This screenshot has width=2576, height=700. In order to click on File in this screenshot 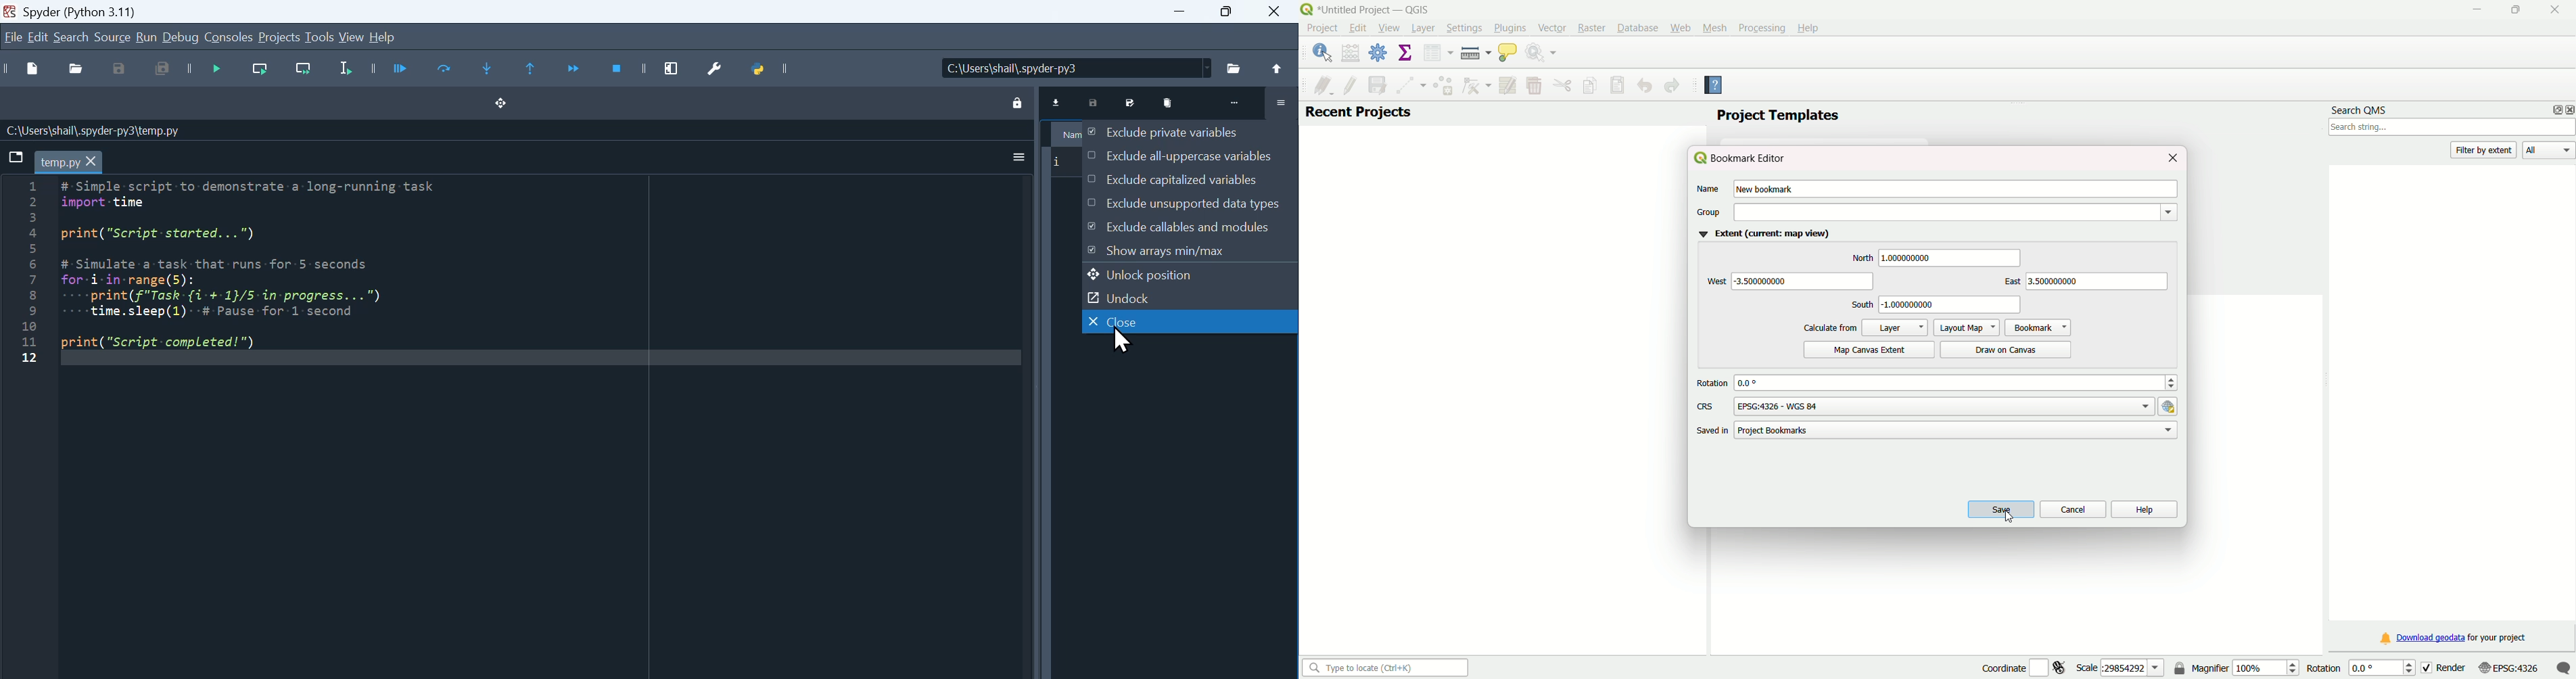, I will do `click(13, 36)`.